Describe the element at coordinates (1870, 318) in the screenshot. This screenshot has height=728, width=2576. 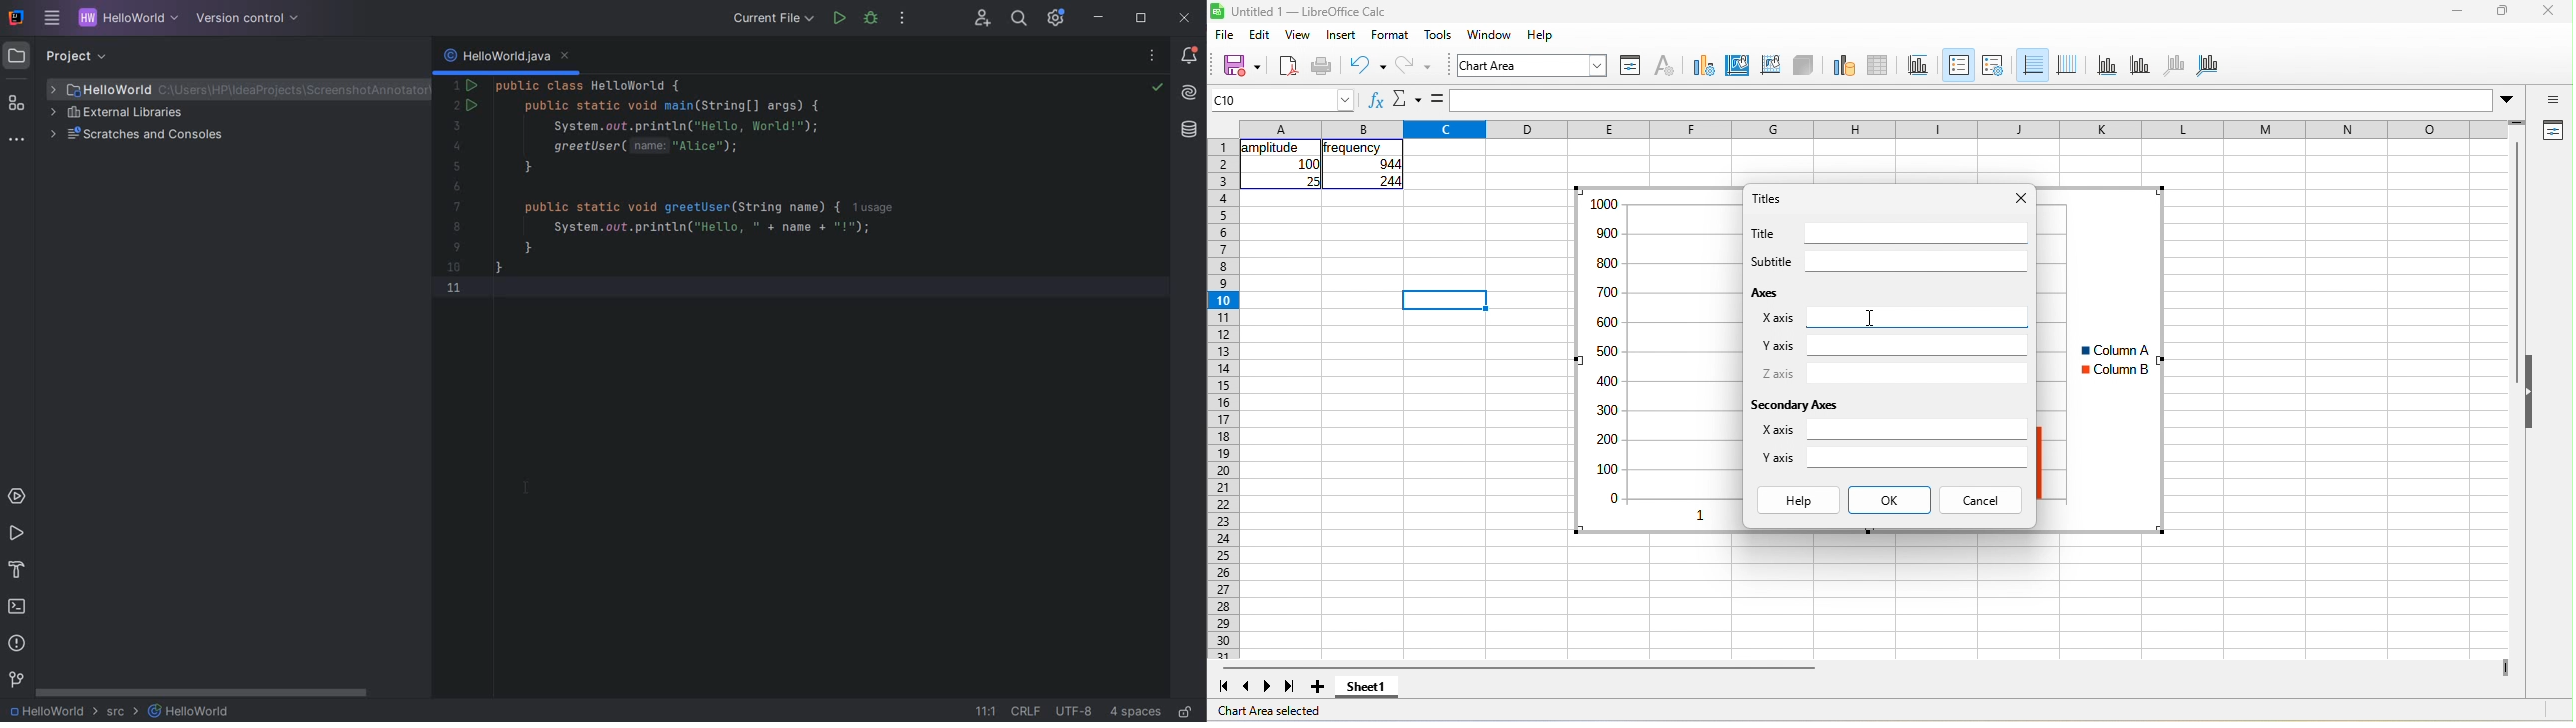
I see `cursor` at that location.